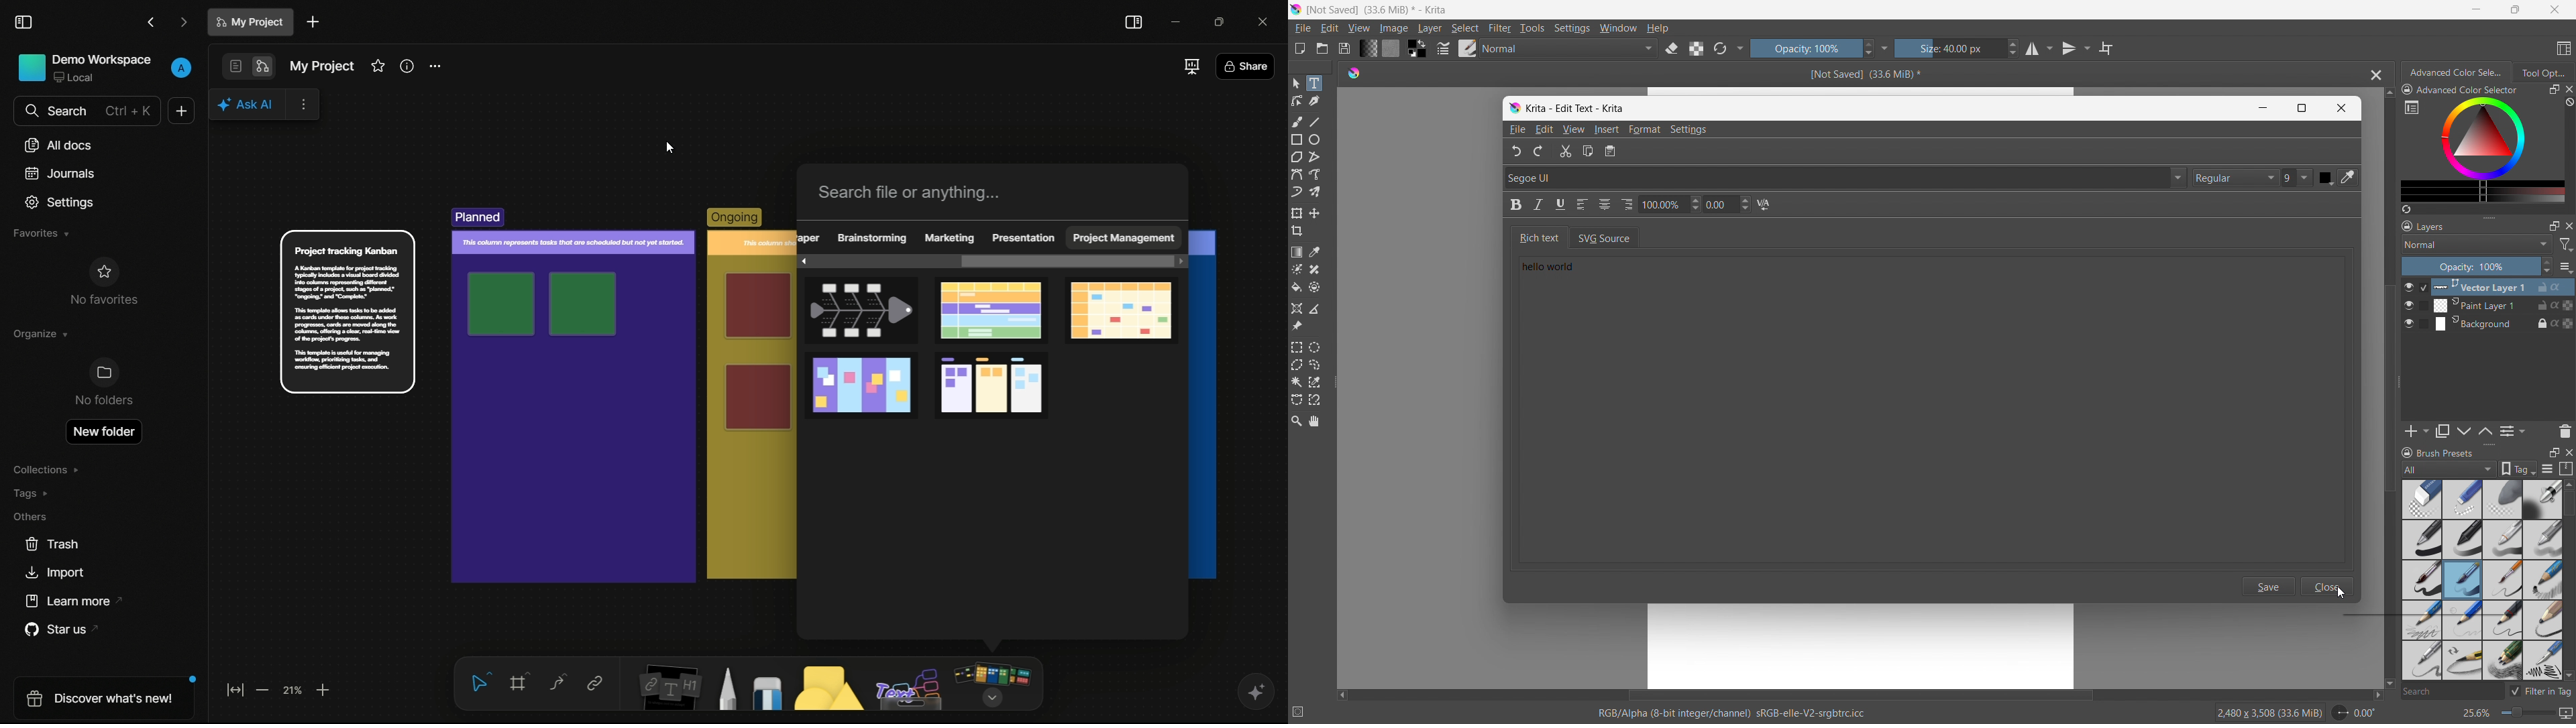 The width and height of the screenshot is (2576, 728). I want to click on light nib pencil, so click(2463, 620).